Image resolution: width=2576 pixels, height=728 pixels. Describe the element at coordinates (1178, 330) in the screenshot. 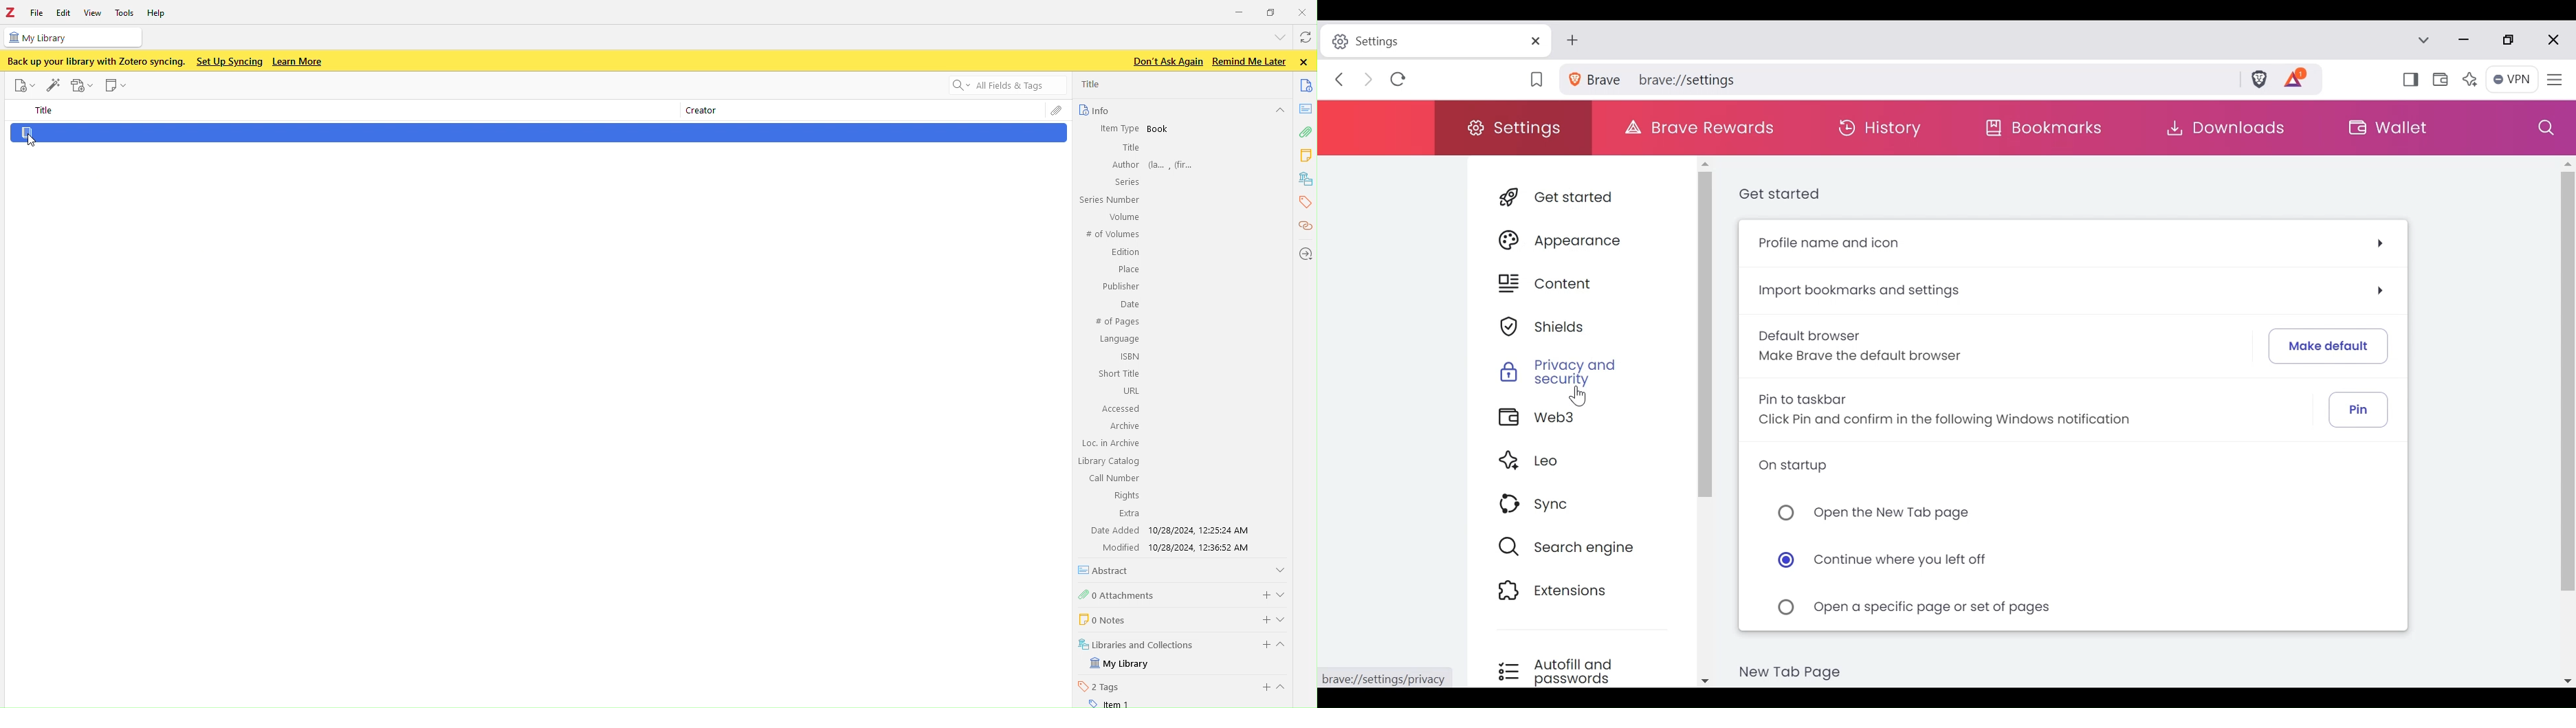

I see `info` at that location.